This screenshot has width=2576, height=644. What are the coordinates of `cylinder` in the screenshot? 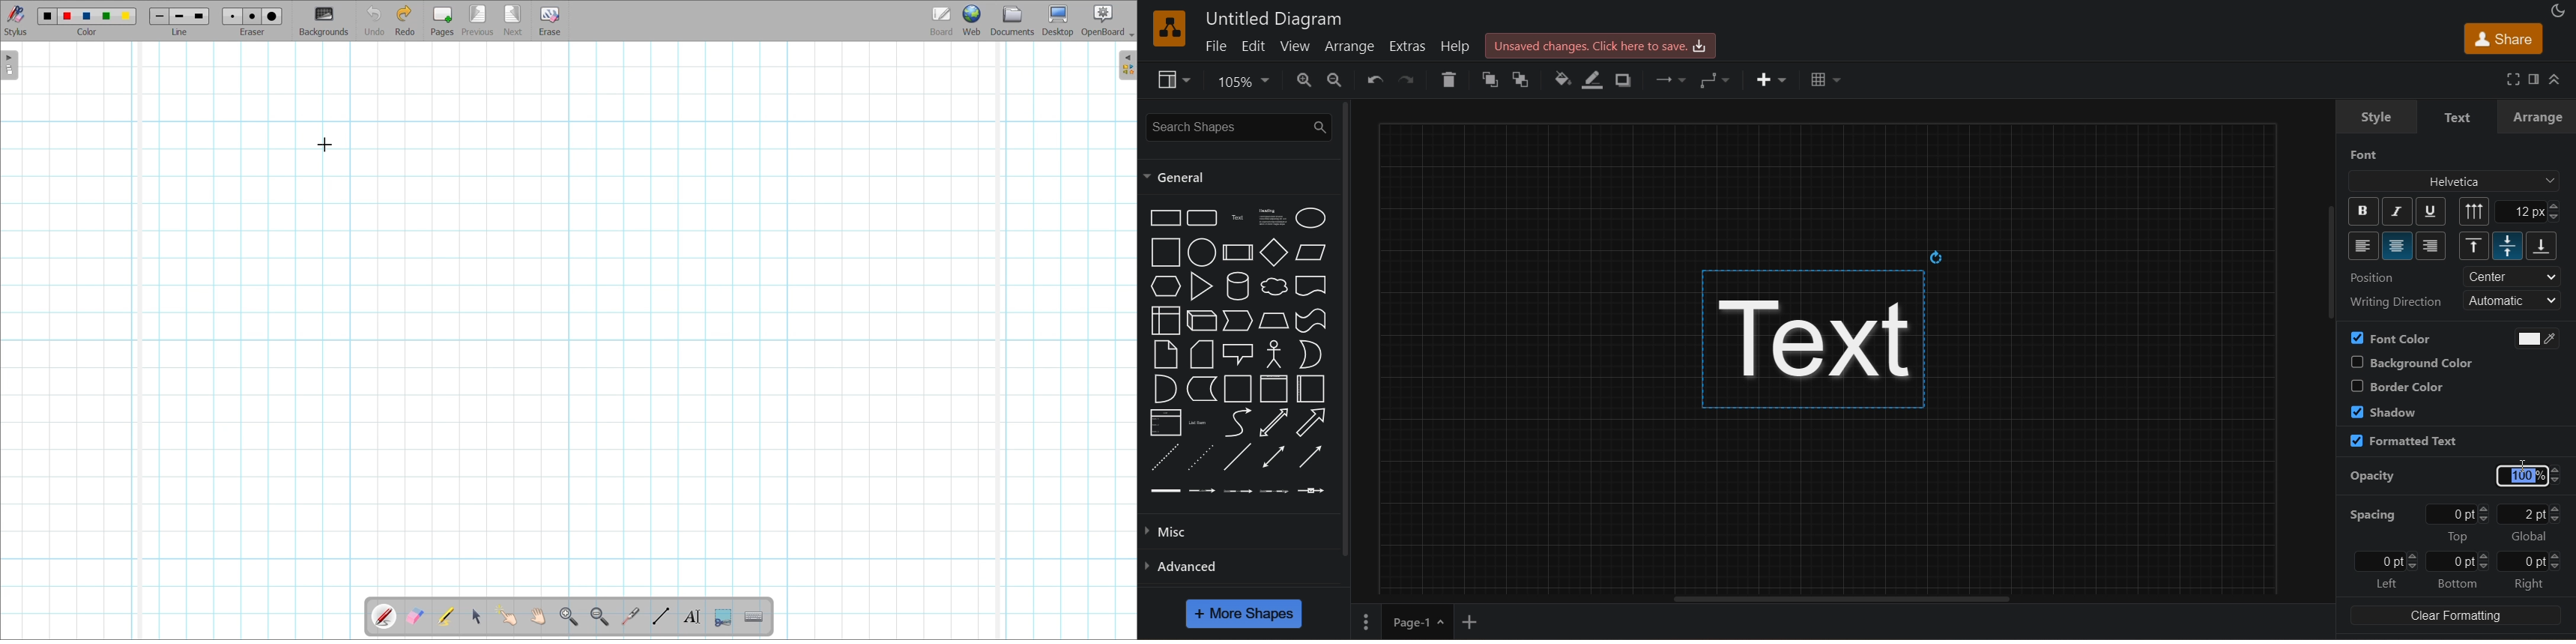 It's located at (1239, 286).